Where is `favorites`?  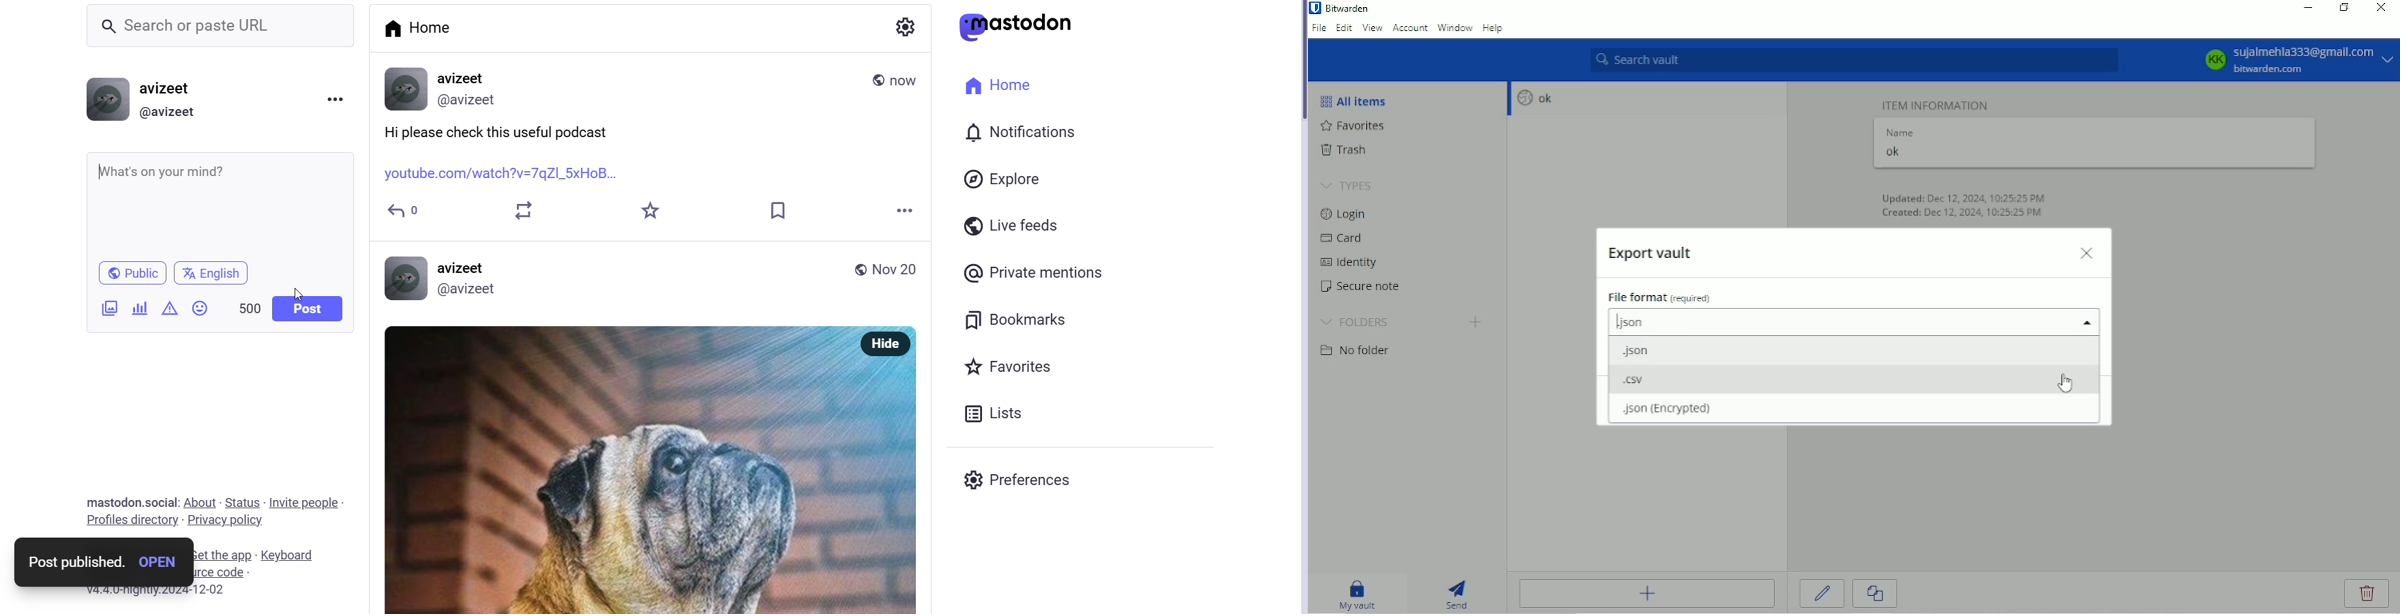 favorites is located at coordinates (1013, 366).